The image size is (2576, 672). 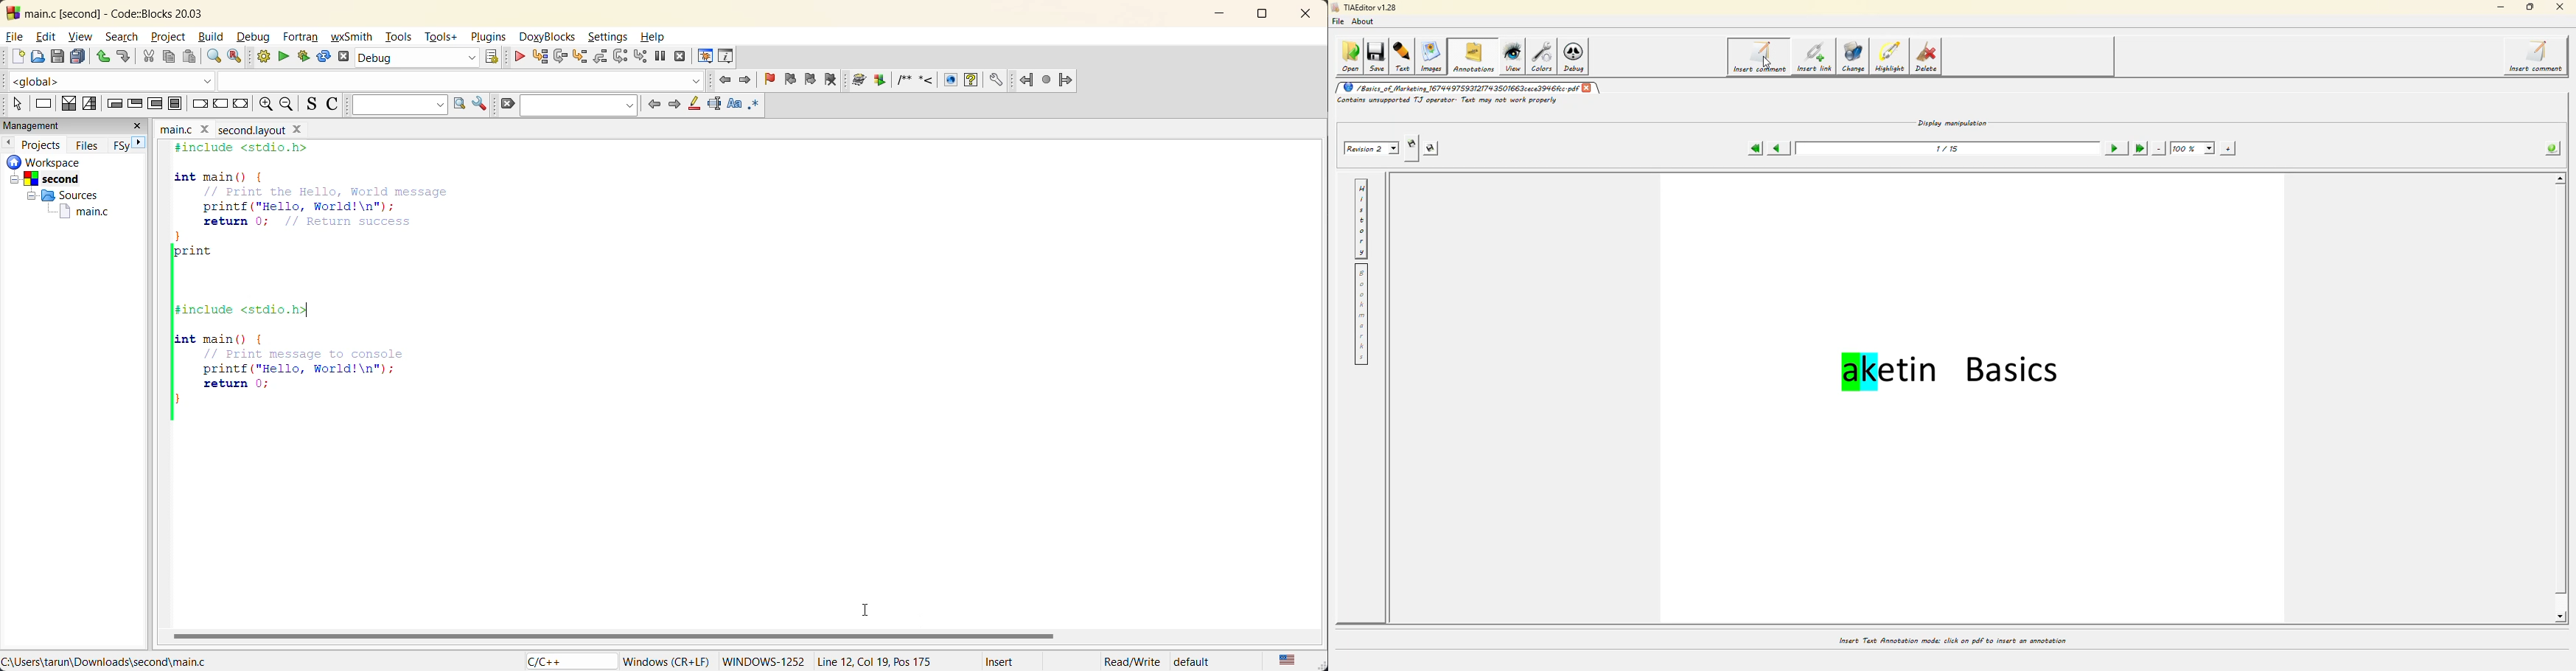 What do you see at coordinates (212, 36) in the screenshot?
I see `build` at bounding box center [212, 36].